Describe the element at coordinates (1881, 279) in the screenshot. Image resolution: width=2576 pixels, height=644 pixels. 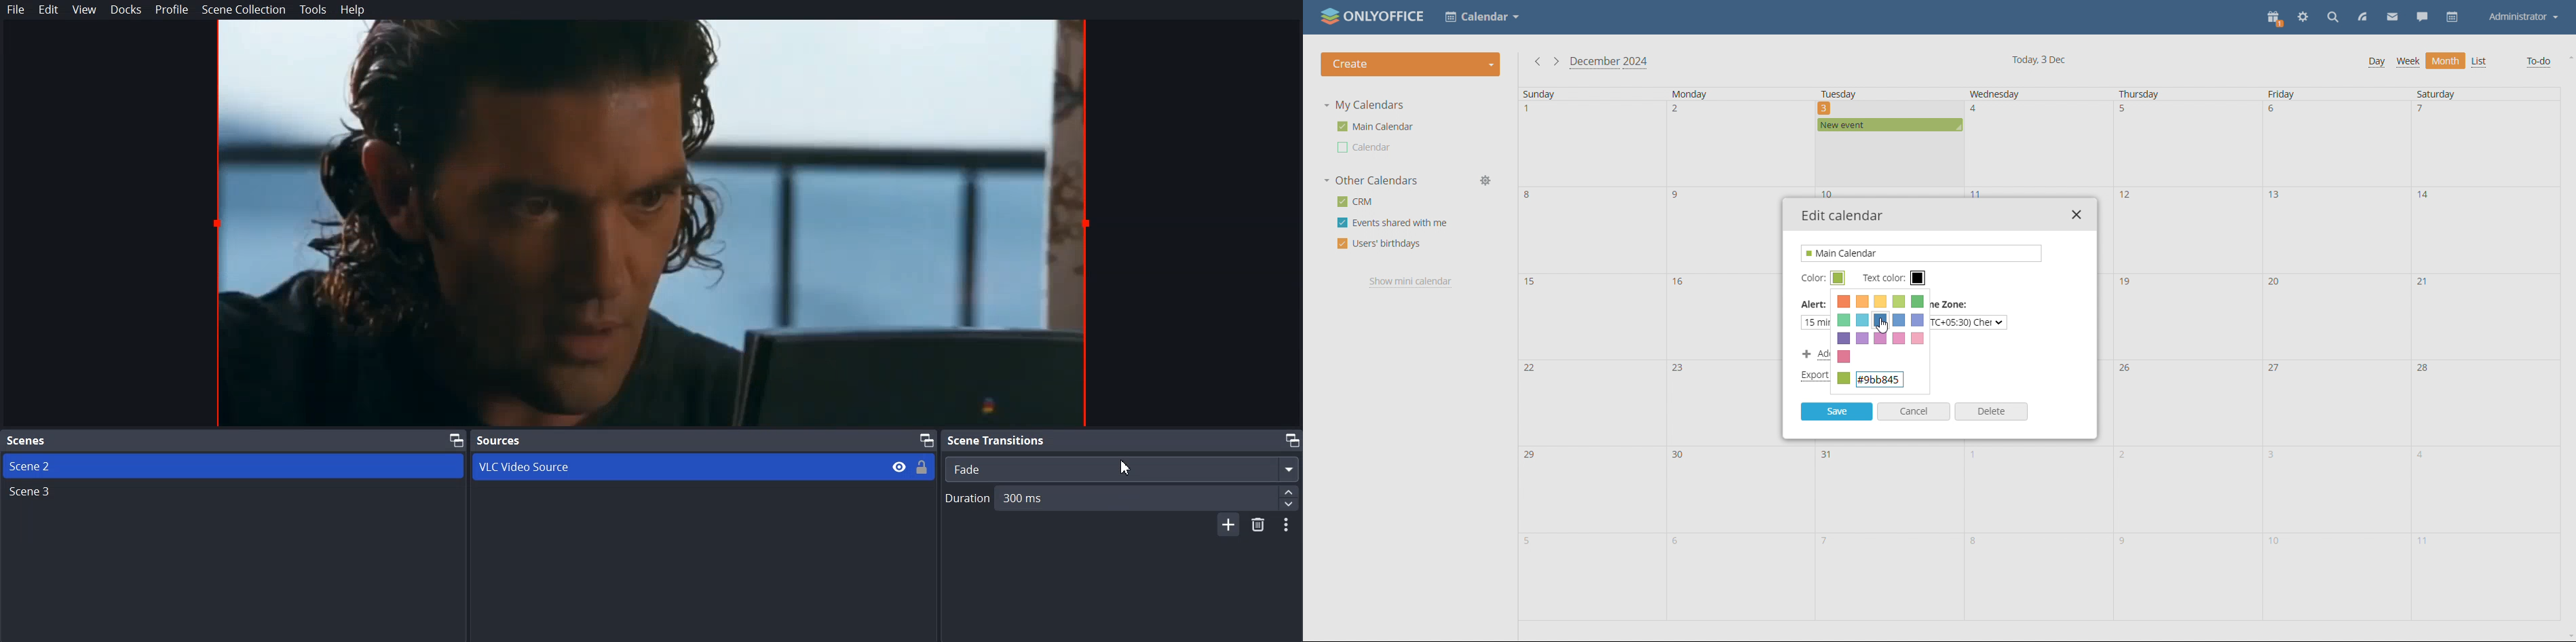
I see `Text color` at that location.